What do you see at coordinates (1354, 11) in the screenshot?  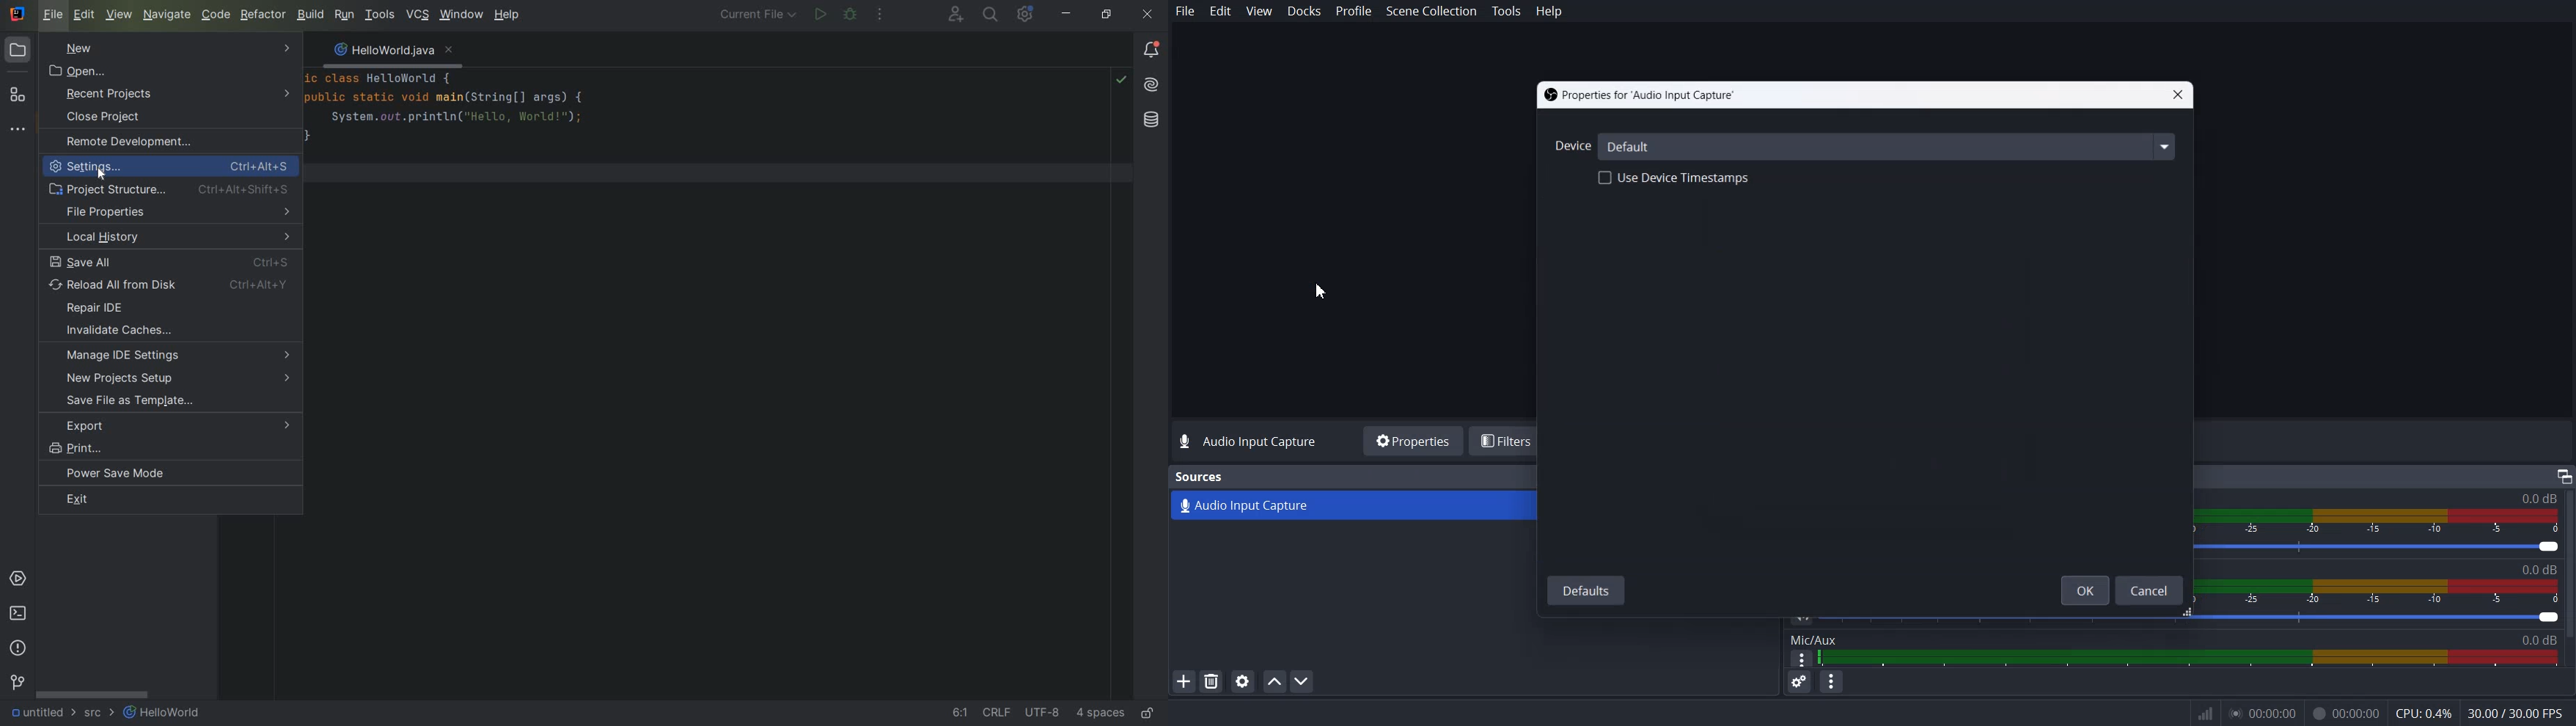 I see `Profile` at bounding box center [1354, 11].